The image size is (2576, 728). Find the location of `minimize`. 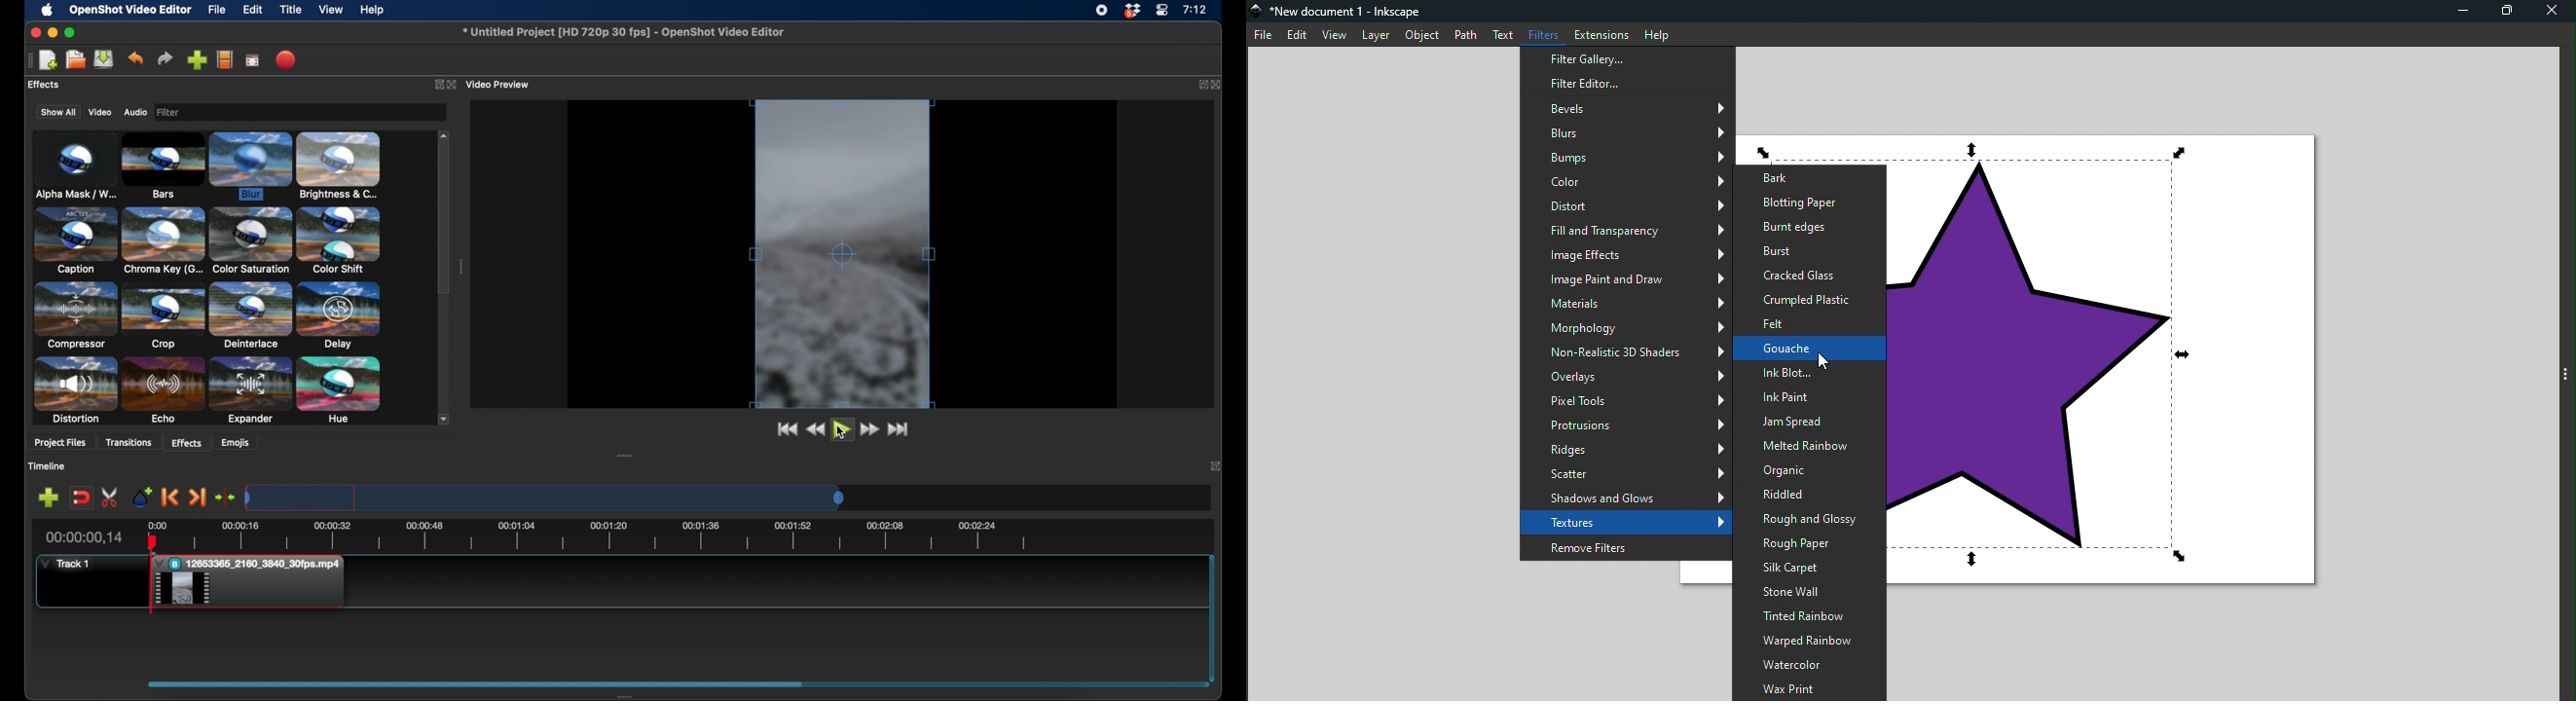

minimize is located at coordinates (52, 33).